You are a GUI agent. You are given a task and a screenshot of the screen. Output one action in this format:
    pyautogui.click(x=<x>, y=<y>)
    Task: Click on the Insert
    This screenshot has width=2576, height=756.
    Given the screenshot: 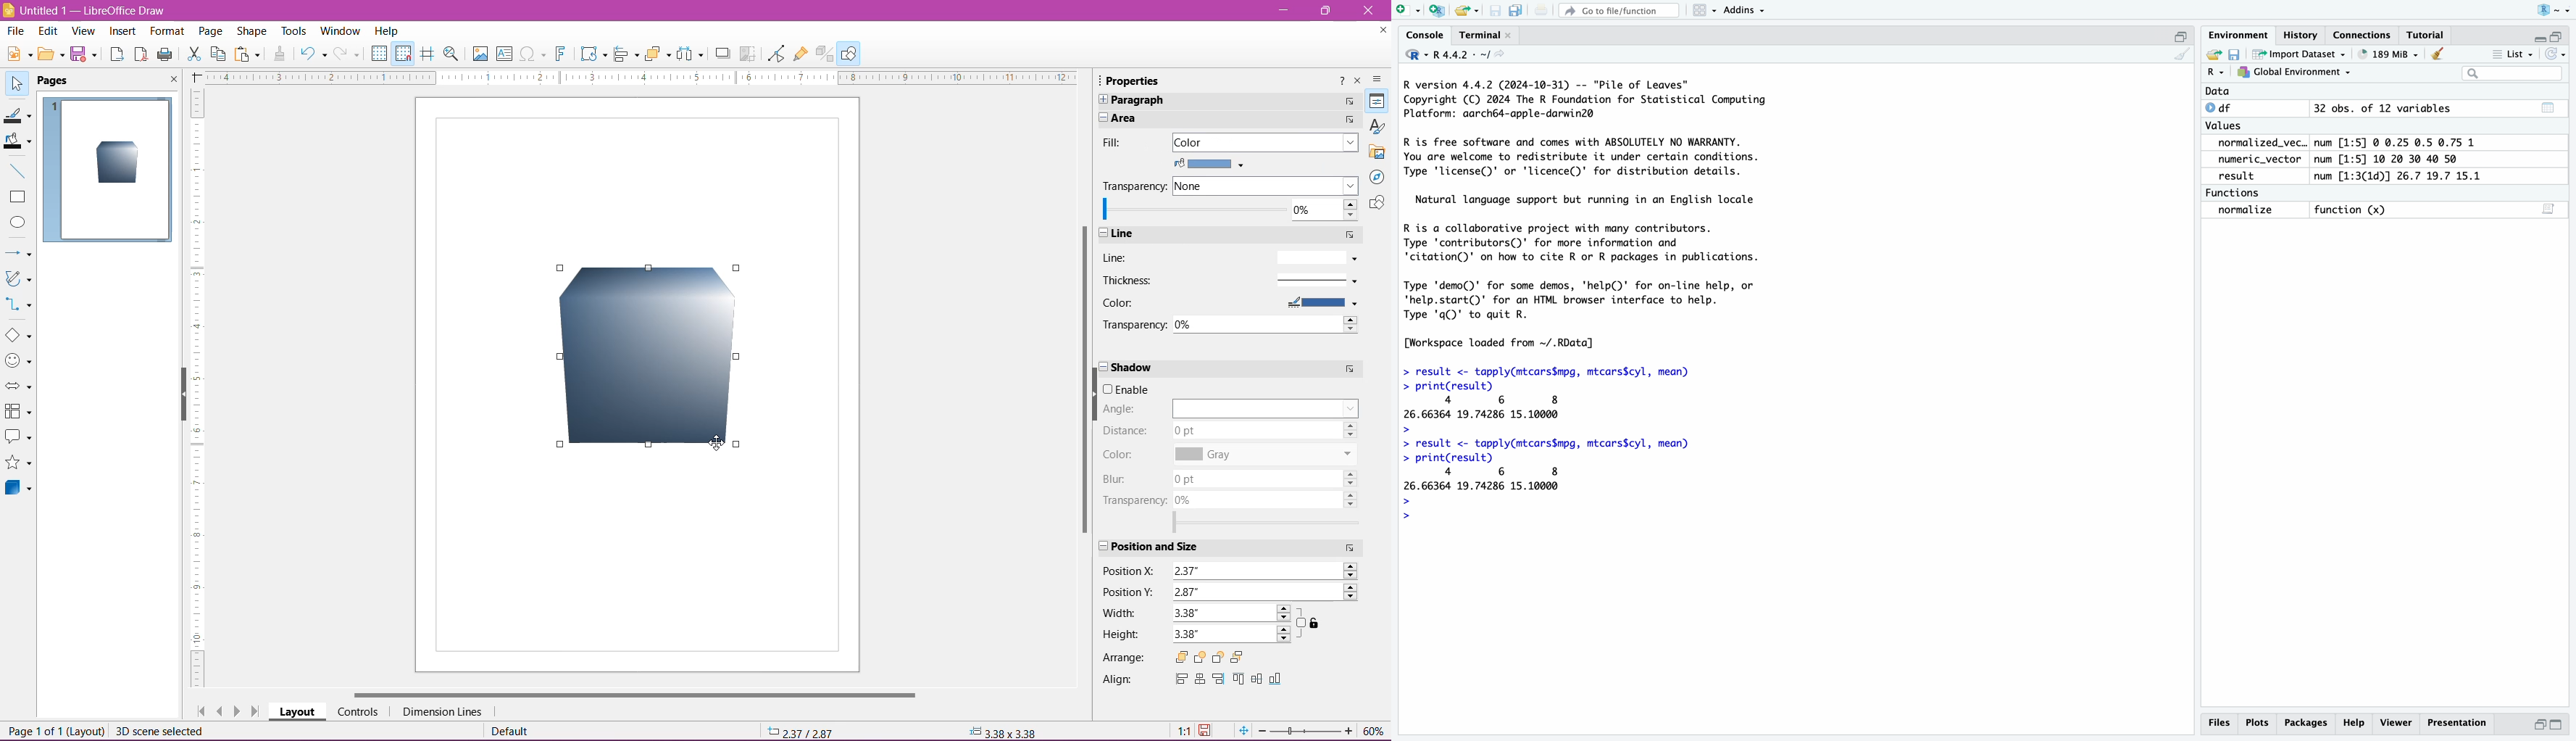 What is the action you would take?
    pyautogui.click(x=123, y=32)
    